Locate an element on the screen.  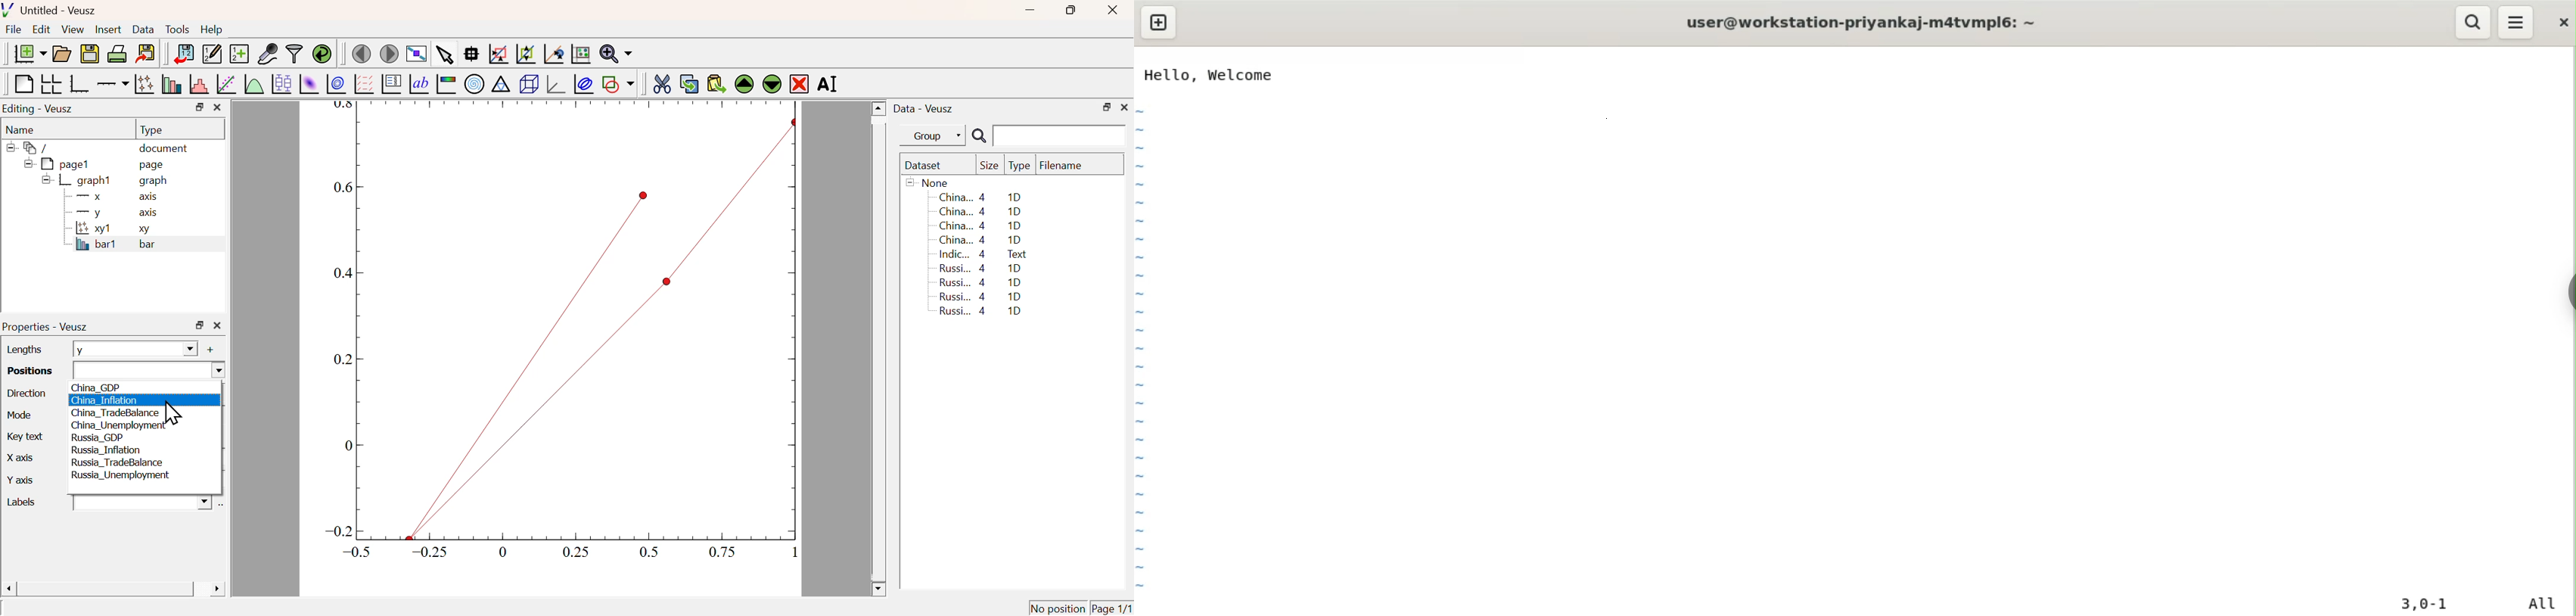
y axis is located at coordinates (111, 212).